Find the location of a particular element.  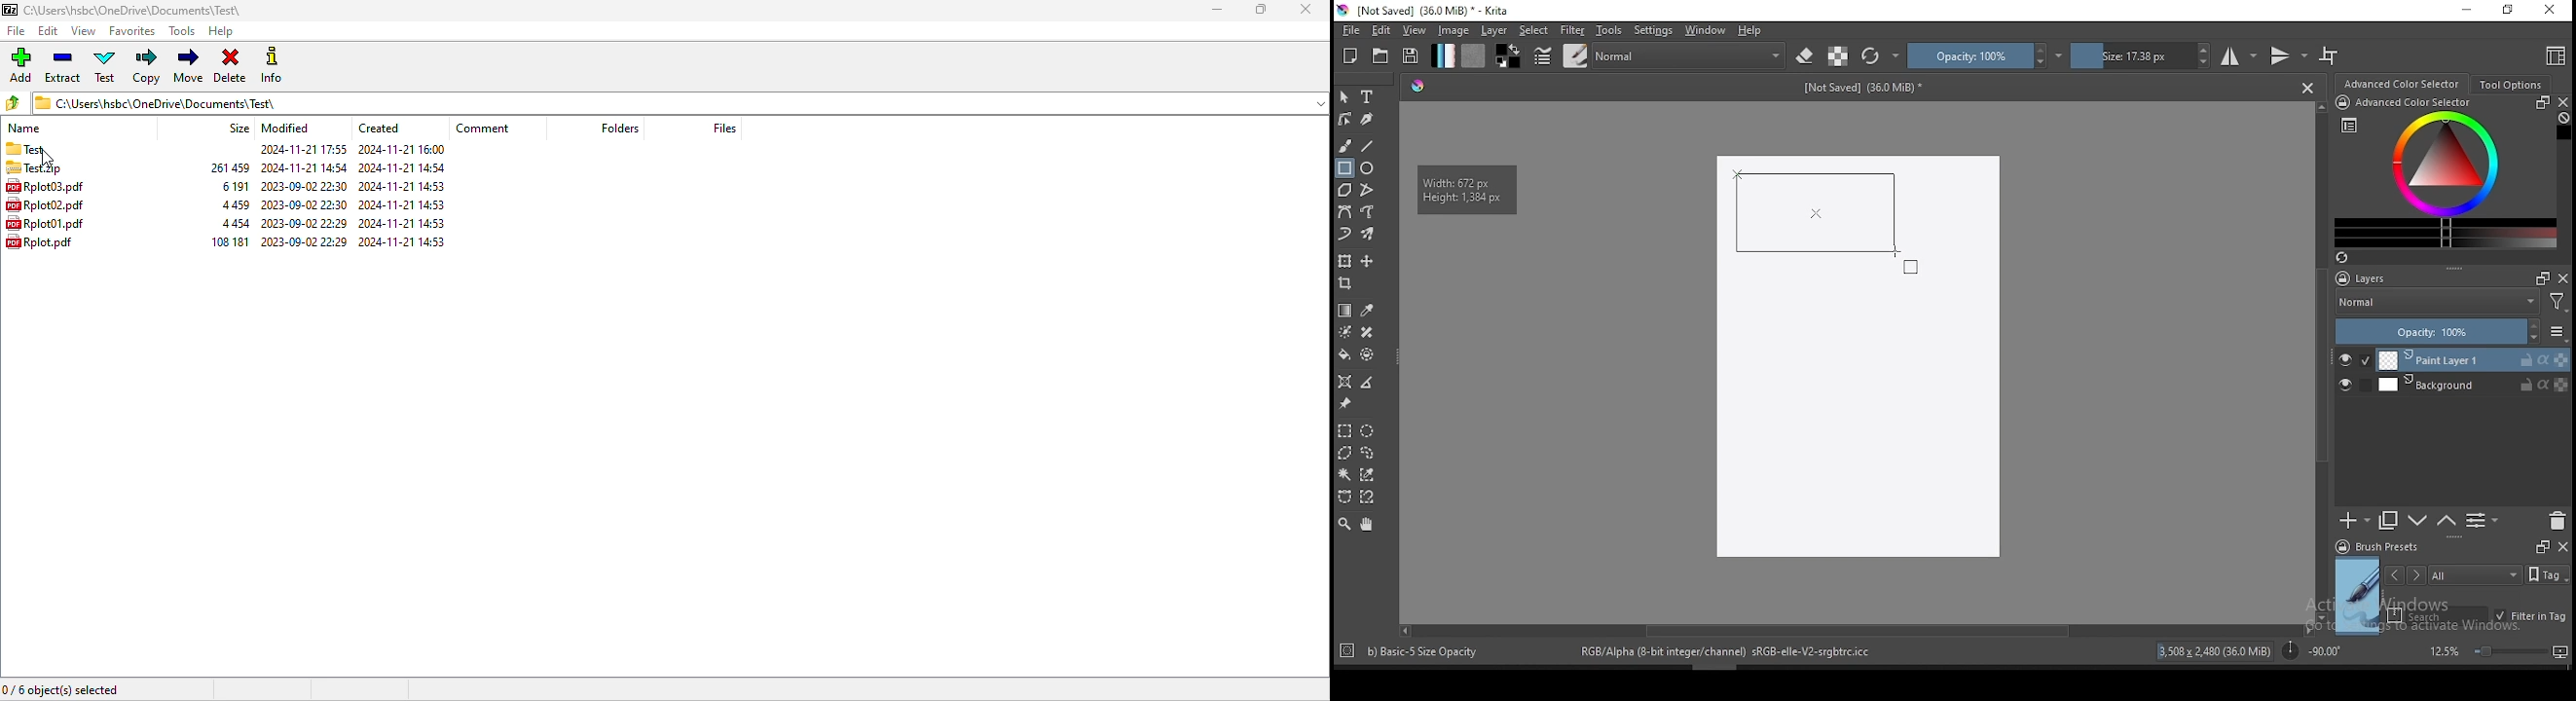

image is located at coordinates (1453, 30).